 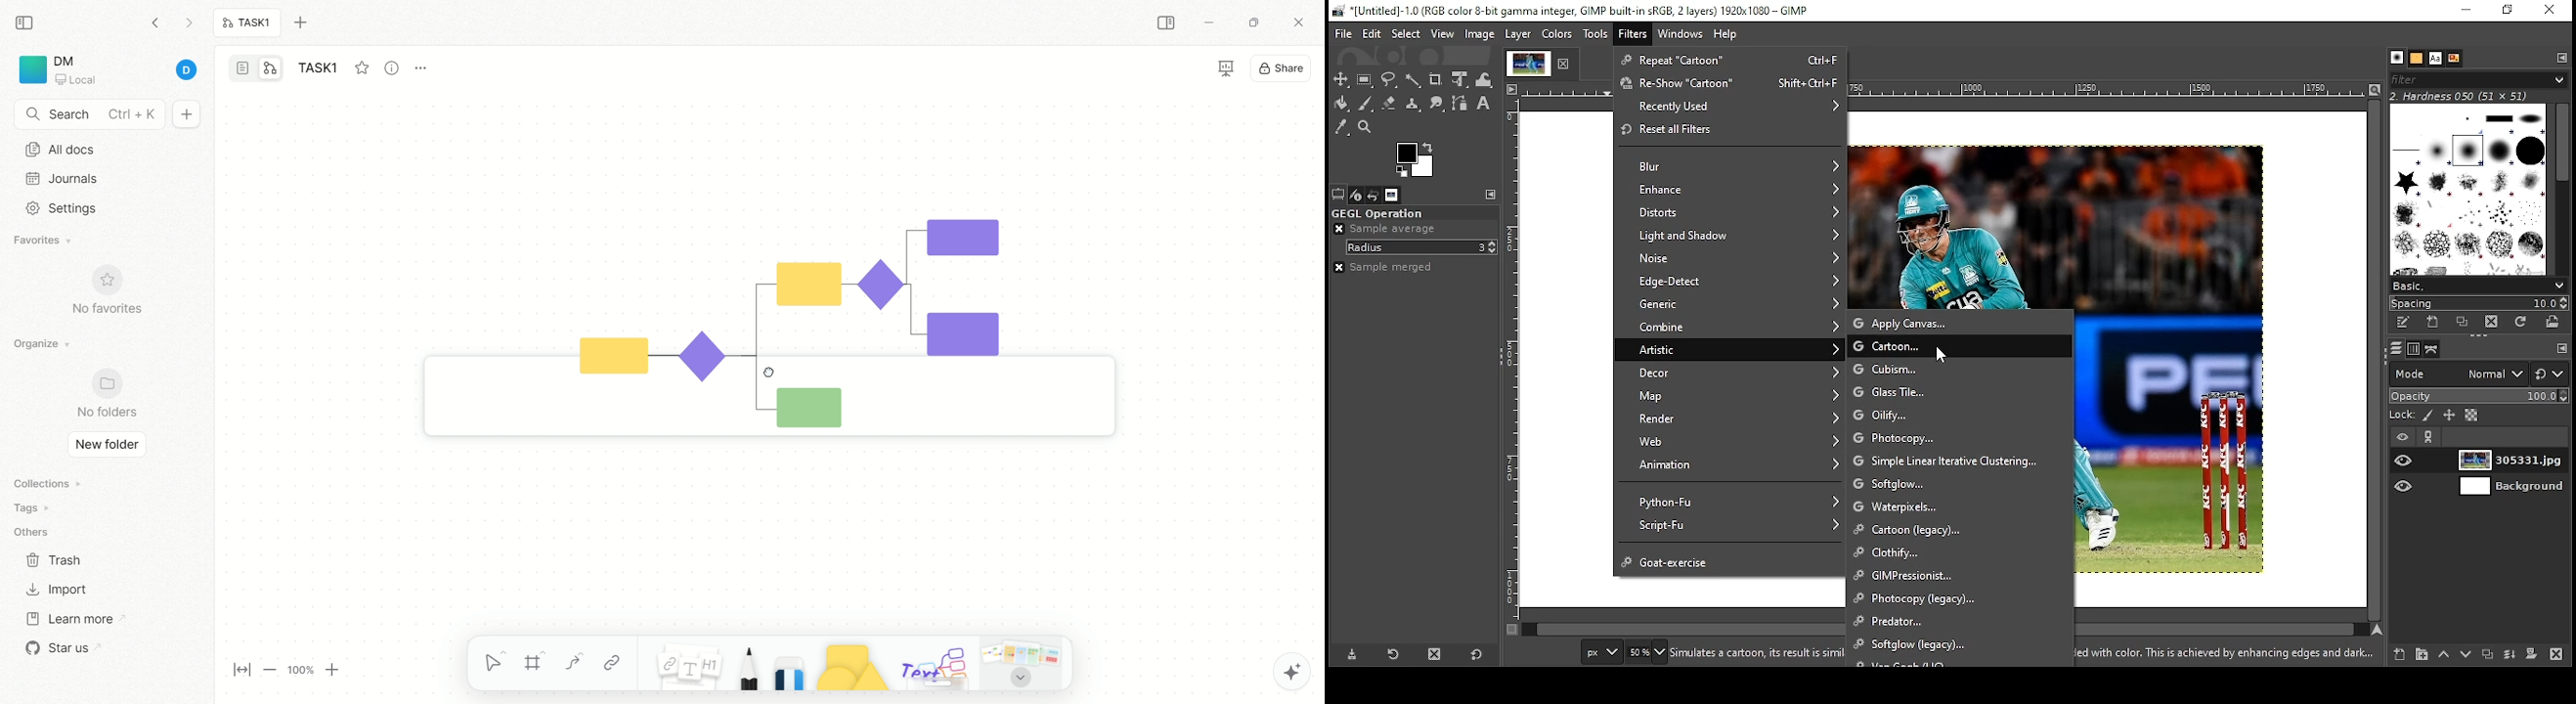 I want to click on brushes, so click(x=2470, y=192).